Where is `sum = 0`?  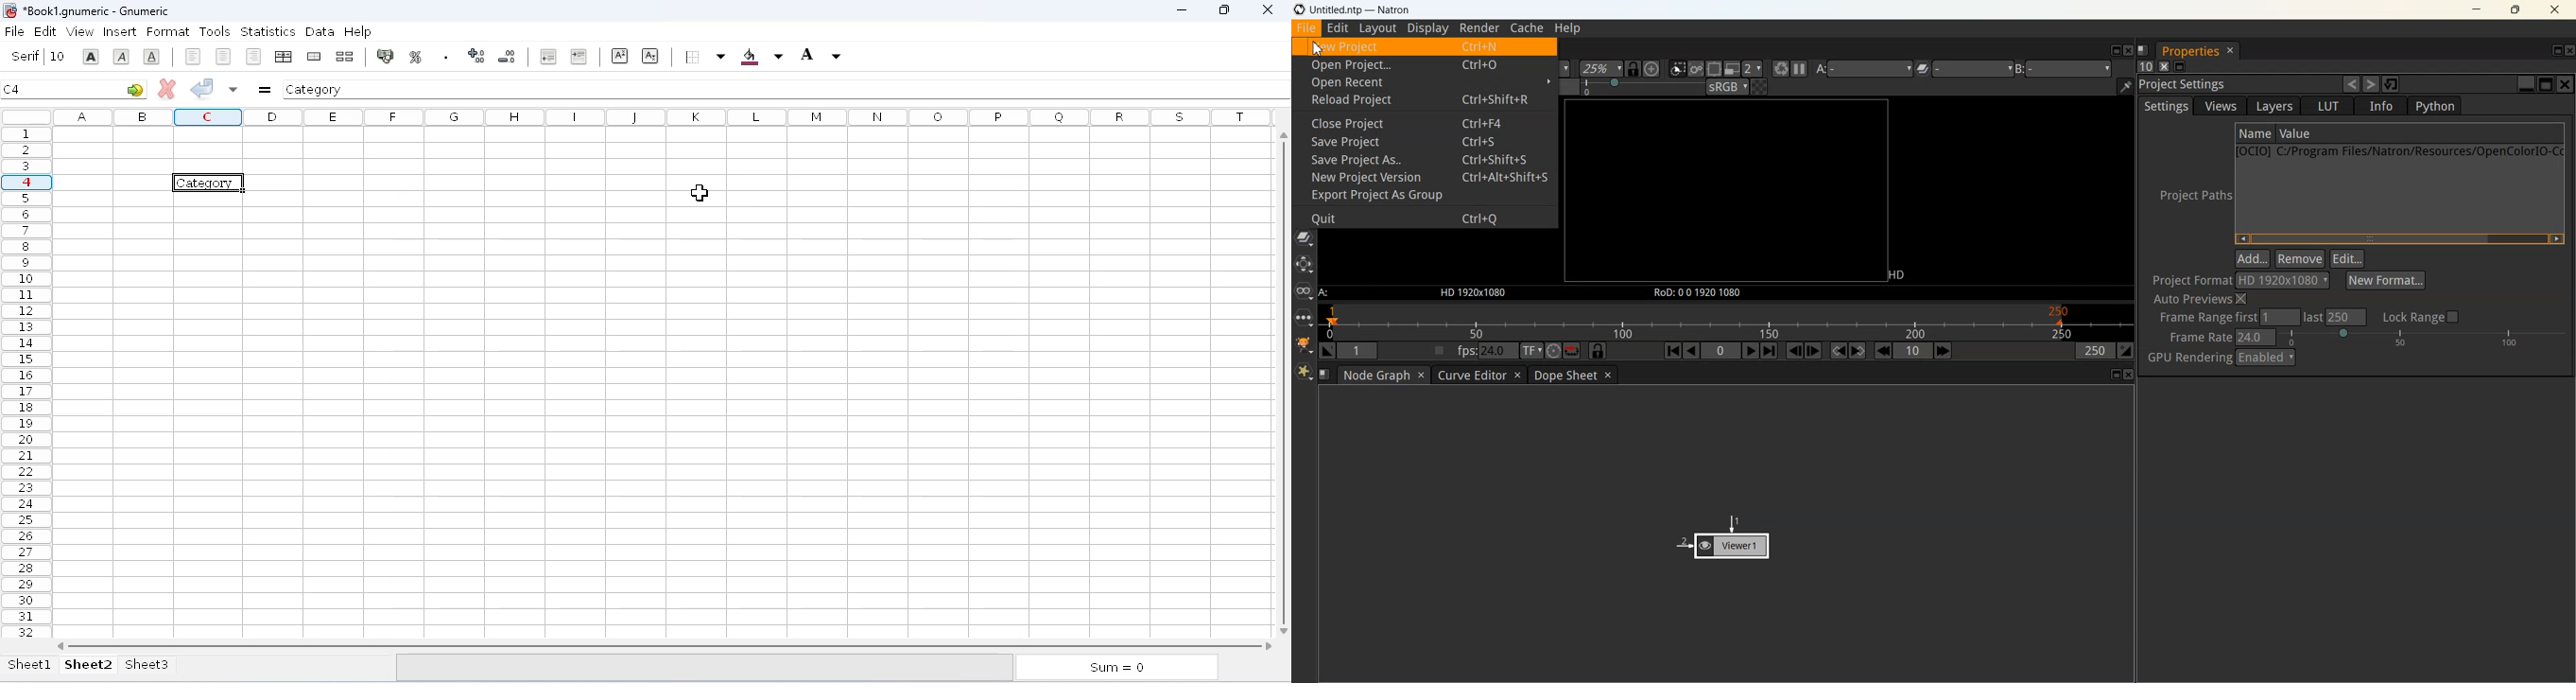 sum = 0 is located at coordinates (1114, 668).